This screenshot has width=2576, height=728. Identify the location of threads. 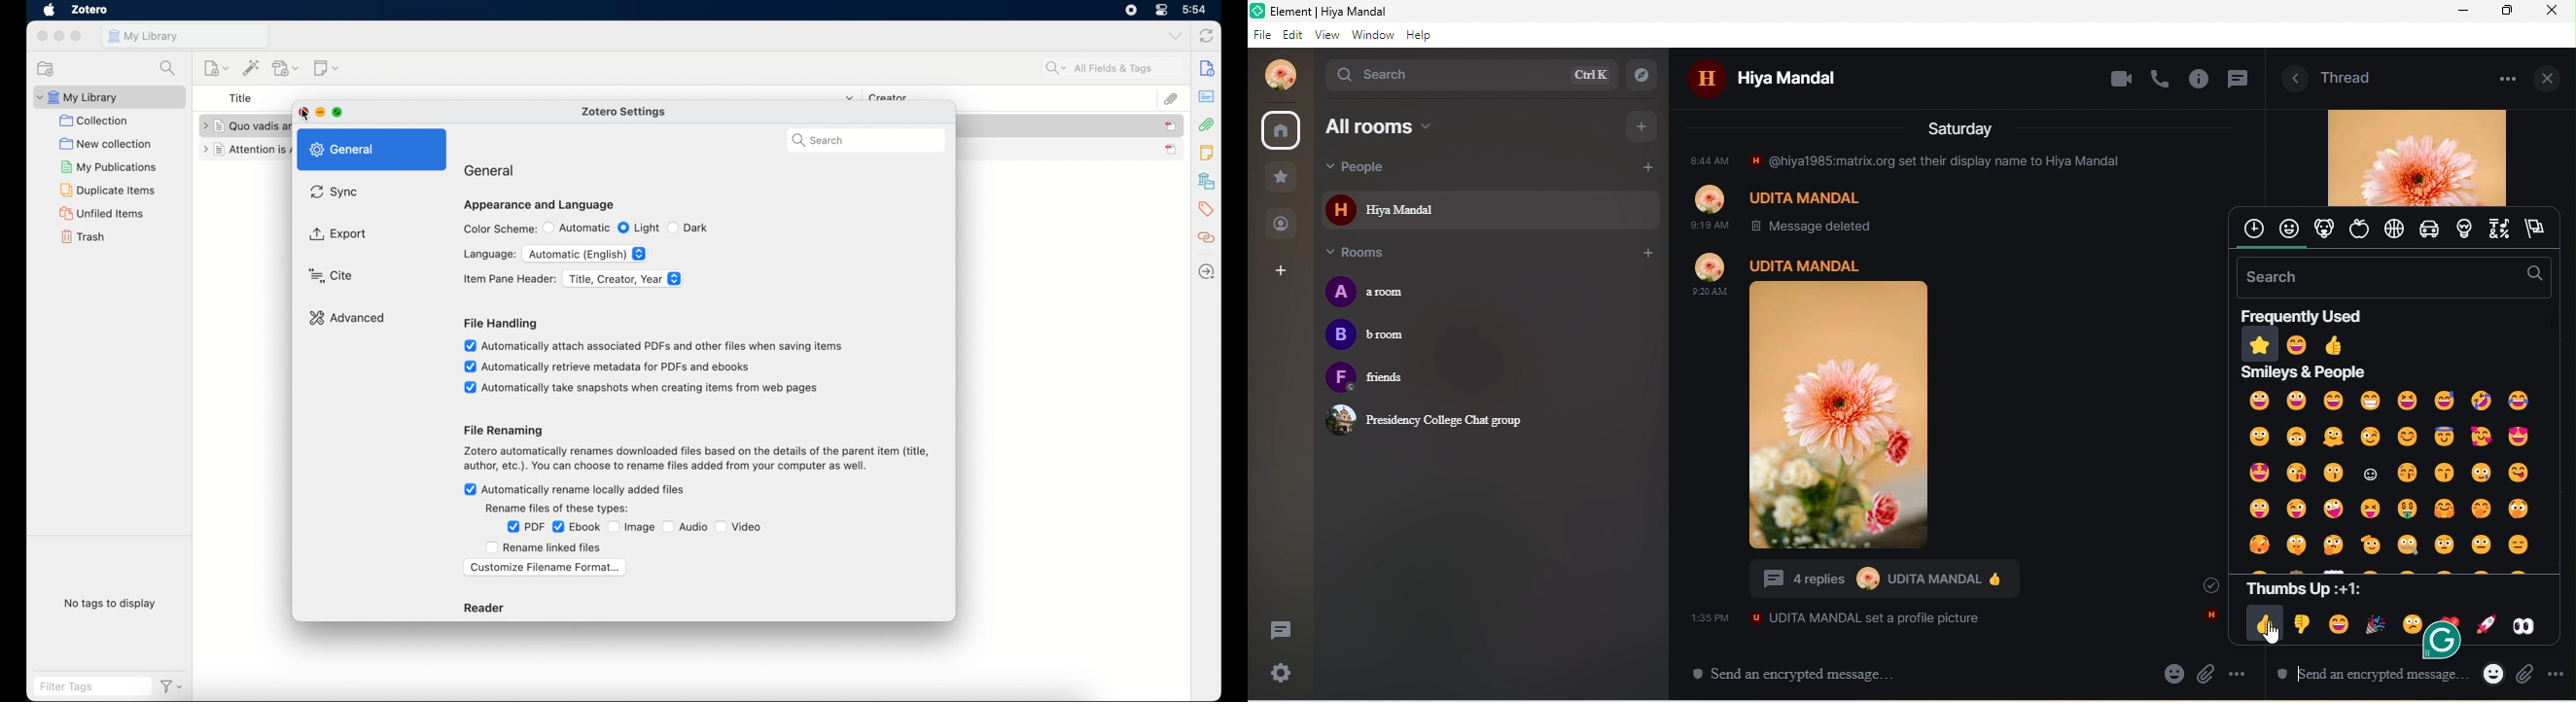
(2237, 82).